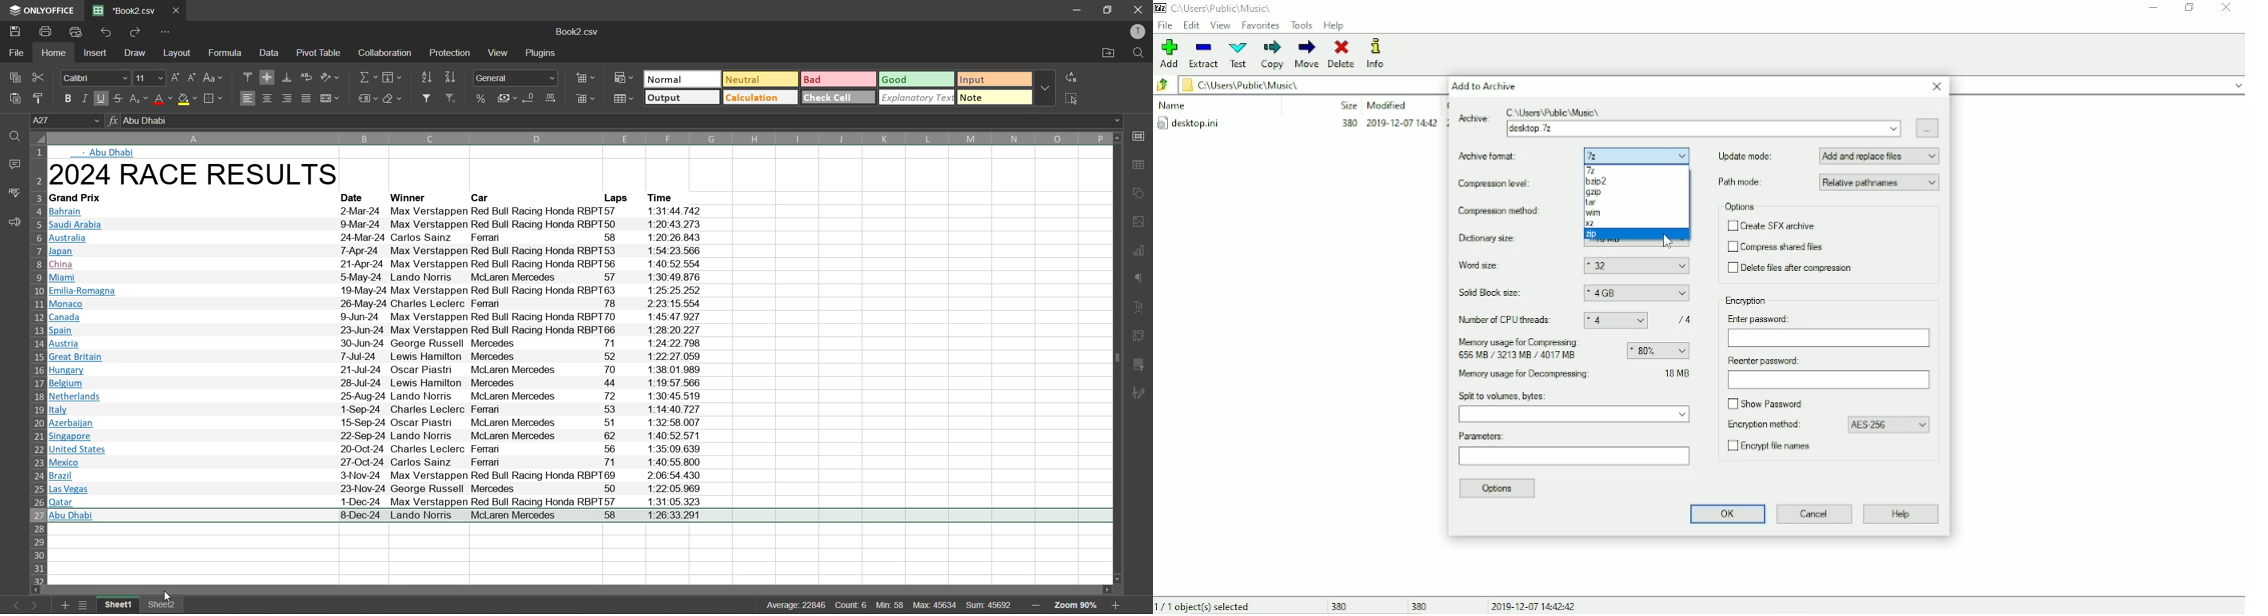 Image resolution: width=2268 pixels, height=616 pixels. What do you see at coordinates (1575, 408) in the screenshot?
I see `Split to volumes` at bounding box center [1575, 408].